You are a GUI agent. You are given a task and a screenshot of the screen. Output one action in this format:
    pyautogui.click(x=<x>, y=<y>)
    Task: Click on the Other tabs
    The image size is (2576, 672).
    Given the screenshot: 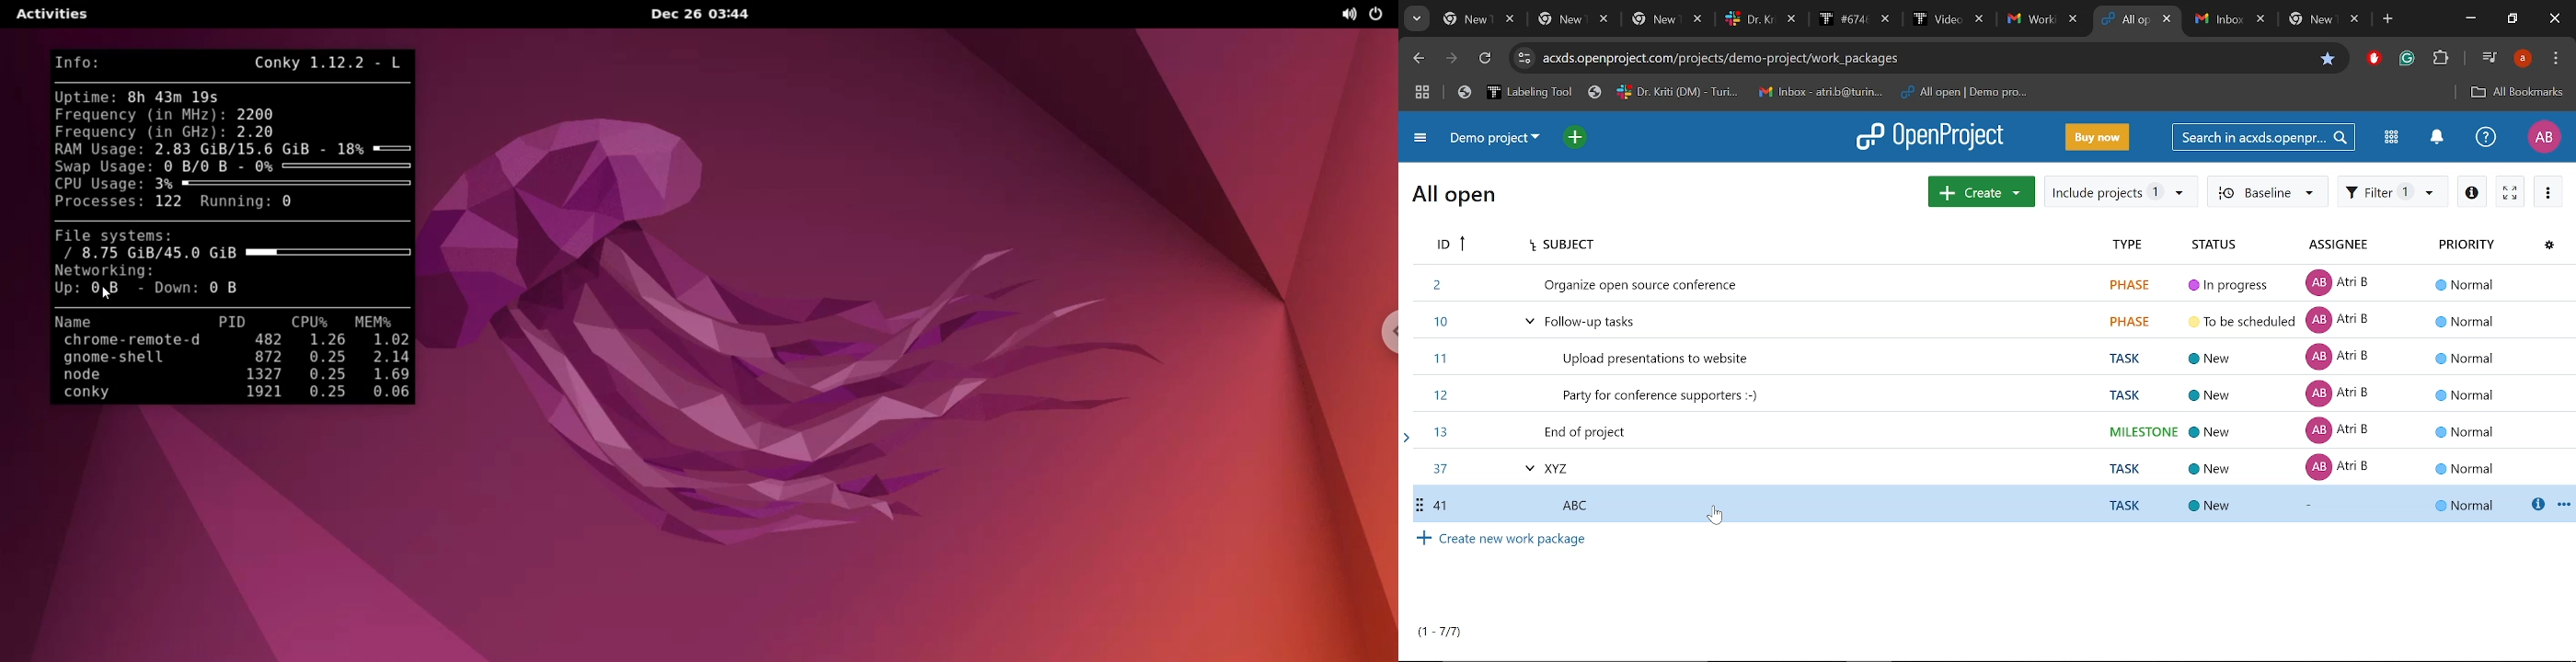 What is the action you would take?
    pyautogui.click(x=2281, y=19)
    